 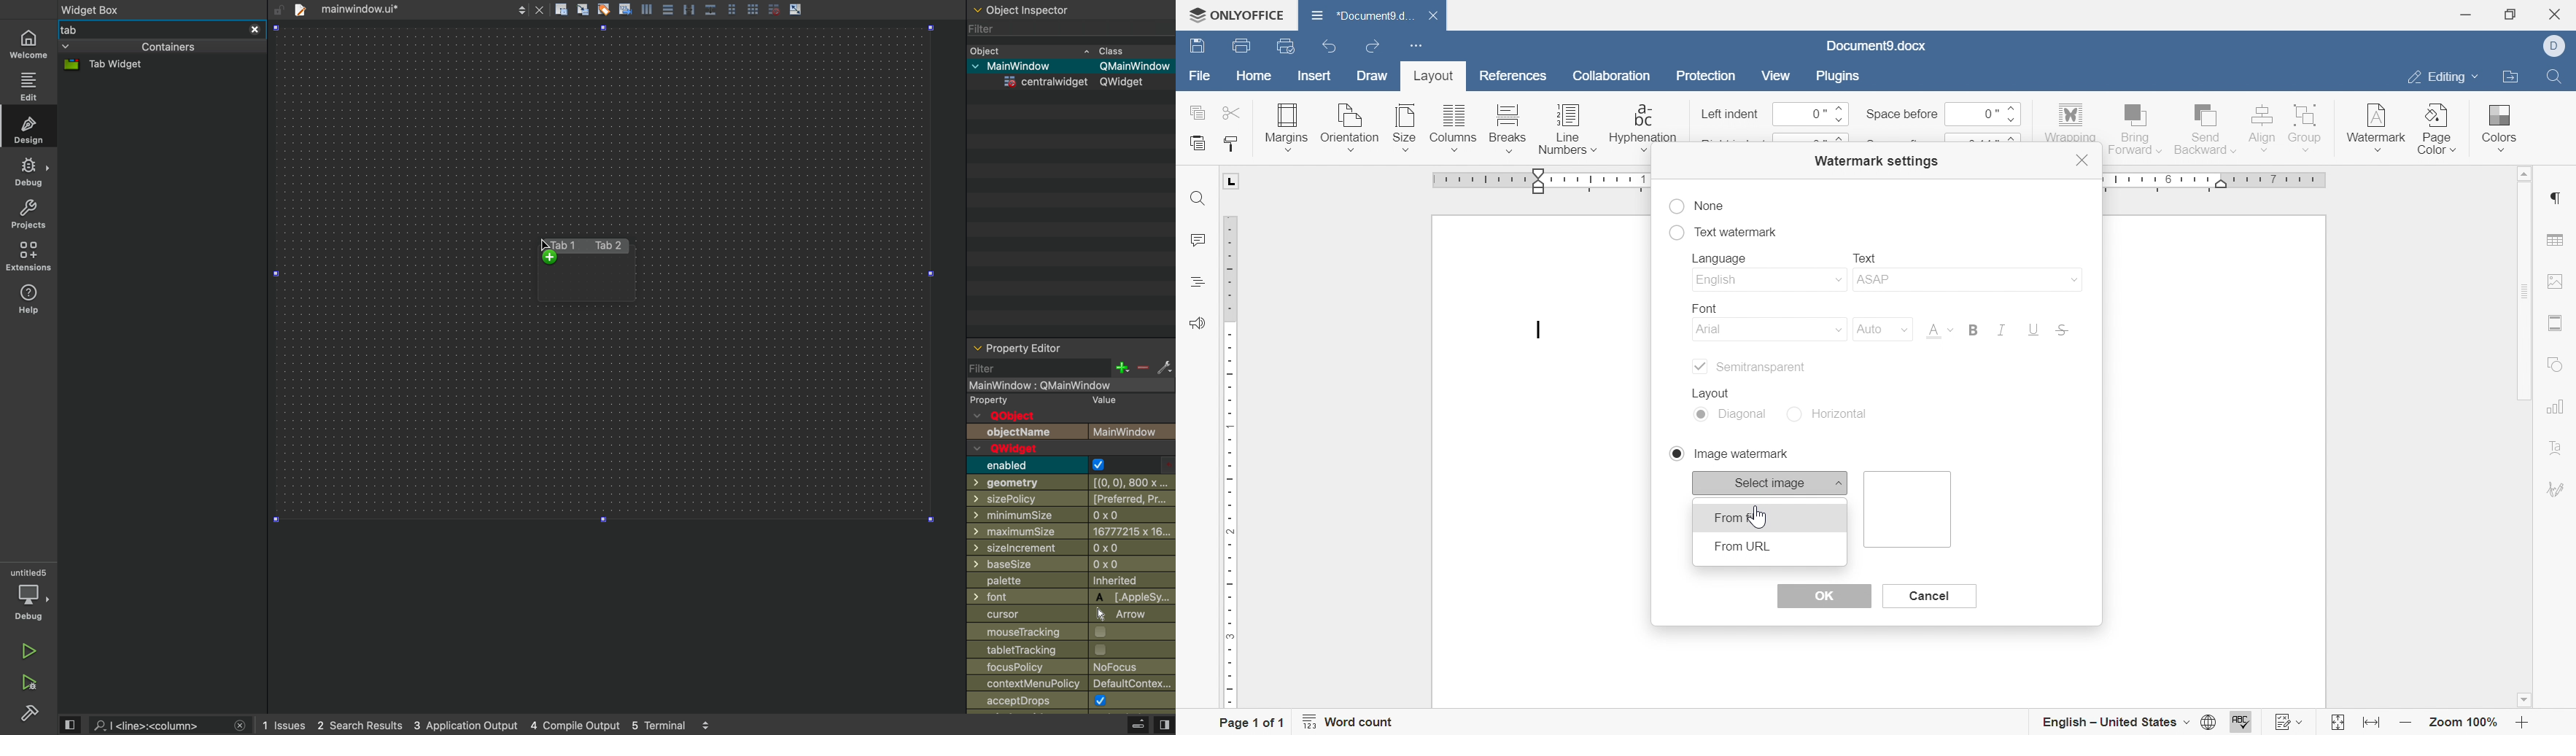 I want to click on tab, so click(x=148, y=29).